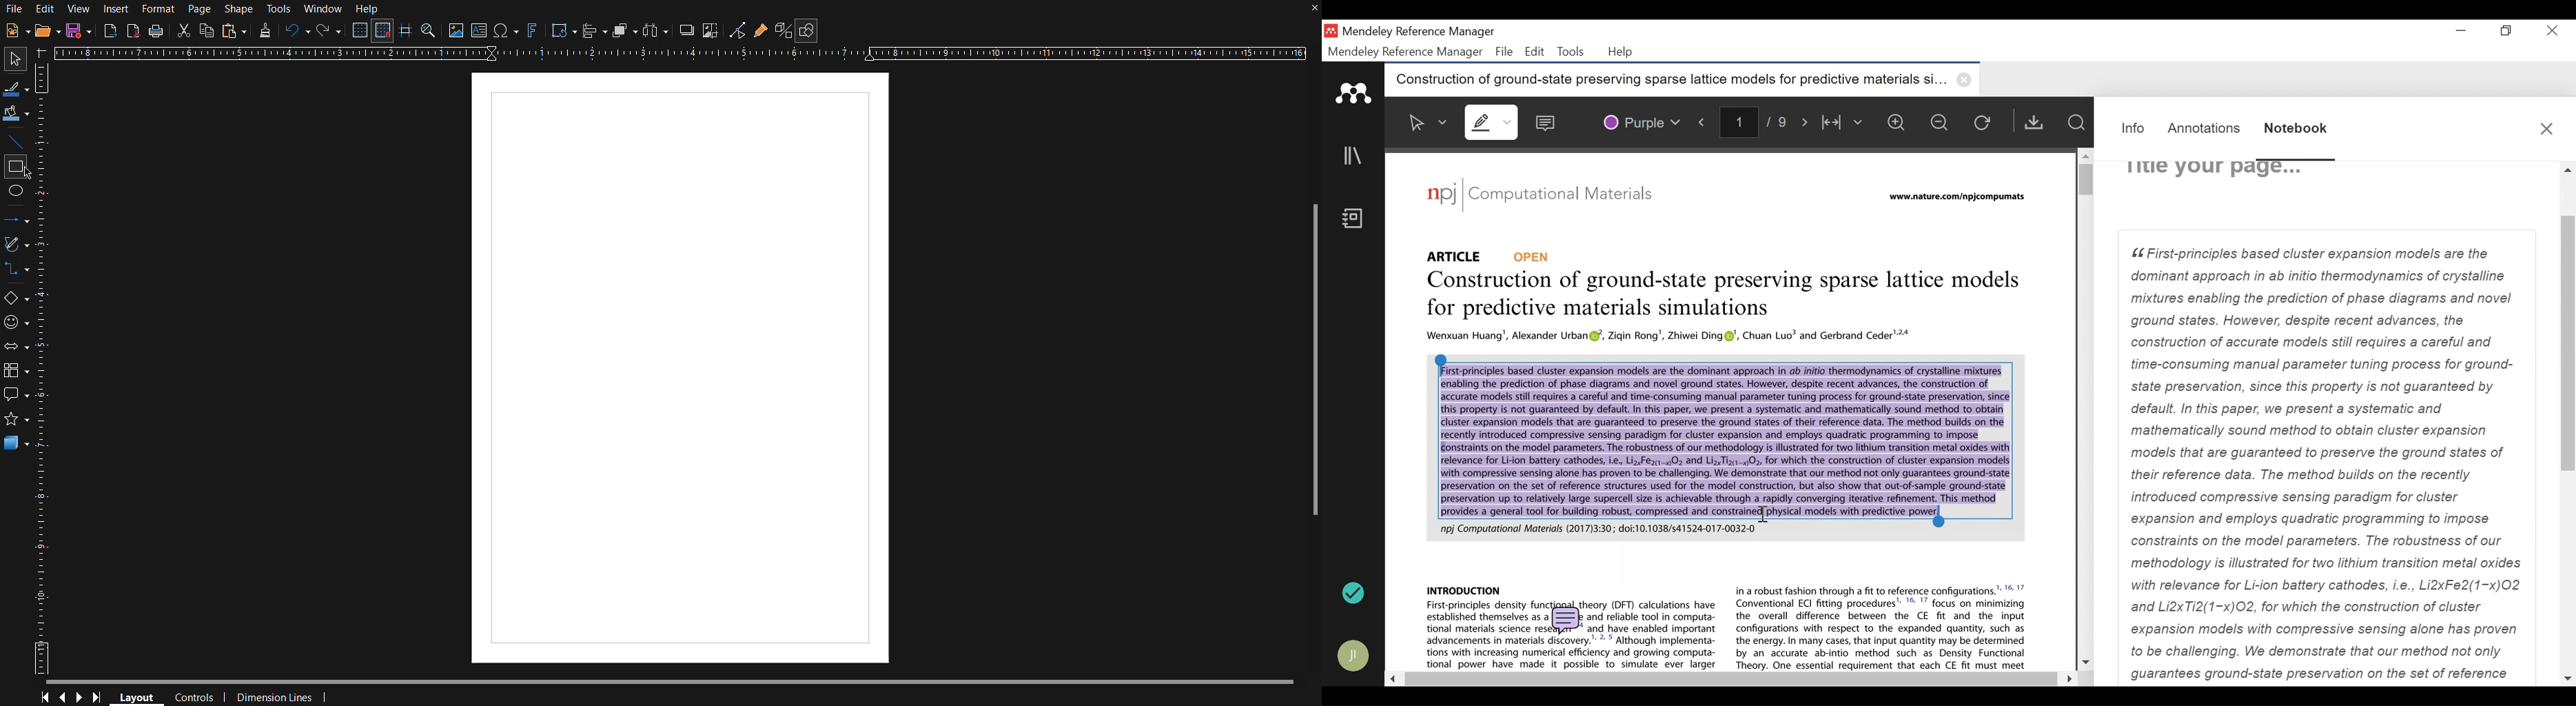  I want to click on Notebook, so click(2296, 131).